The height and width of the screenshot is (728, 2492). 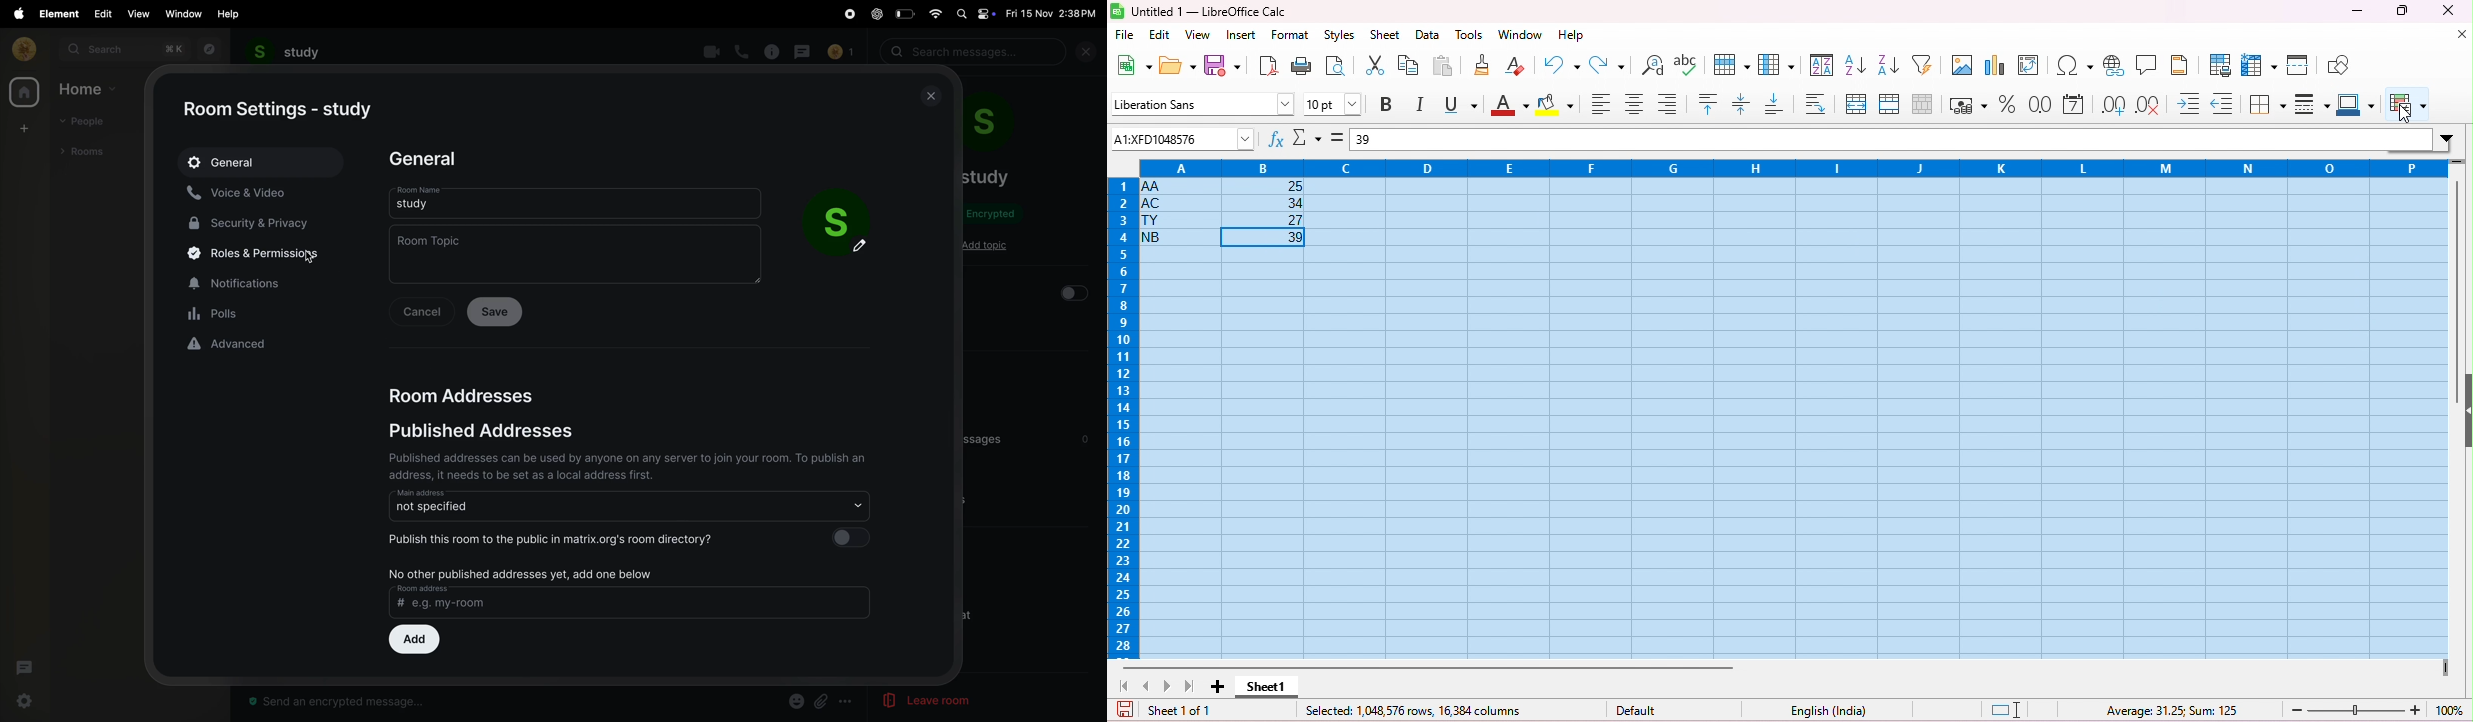 I want to click on merge and center, so click(x=1857, y=105).